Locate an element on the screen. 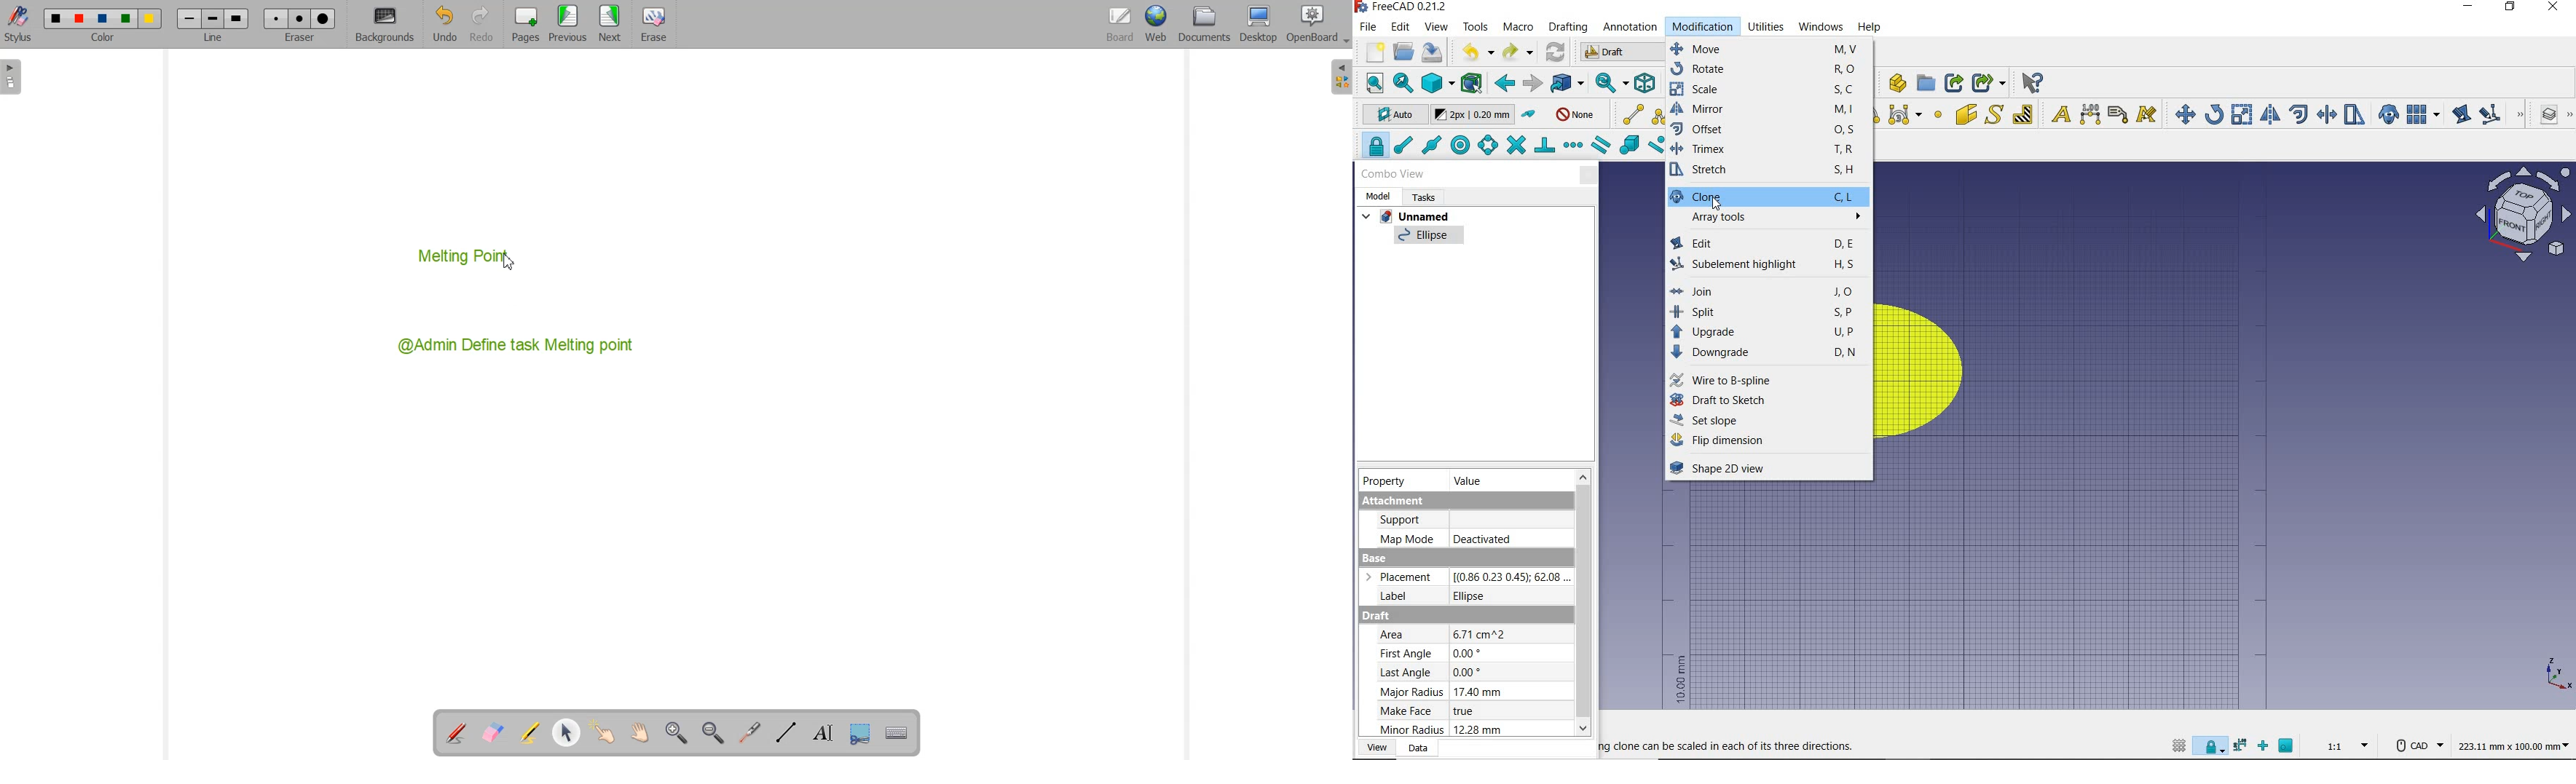 This screenshot has height=784, width=2576. clone is located at coordinates (1768, 197).